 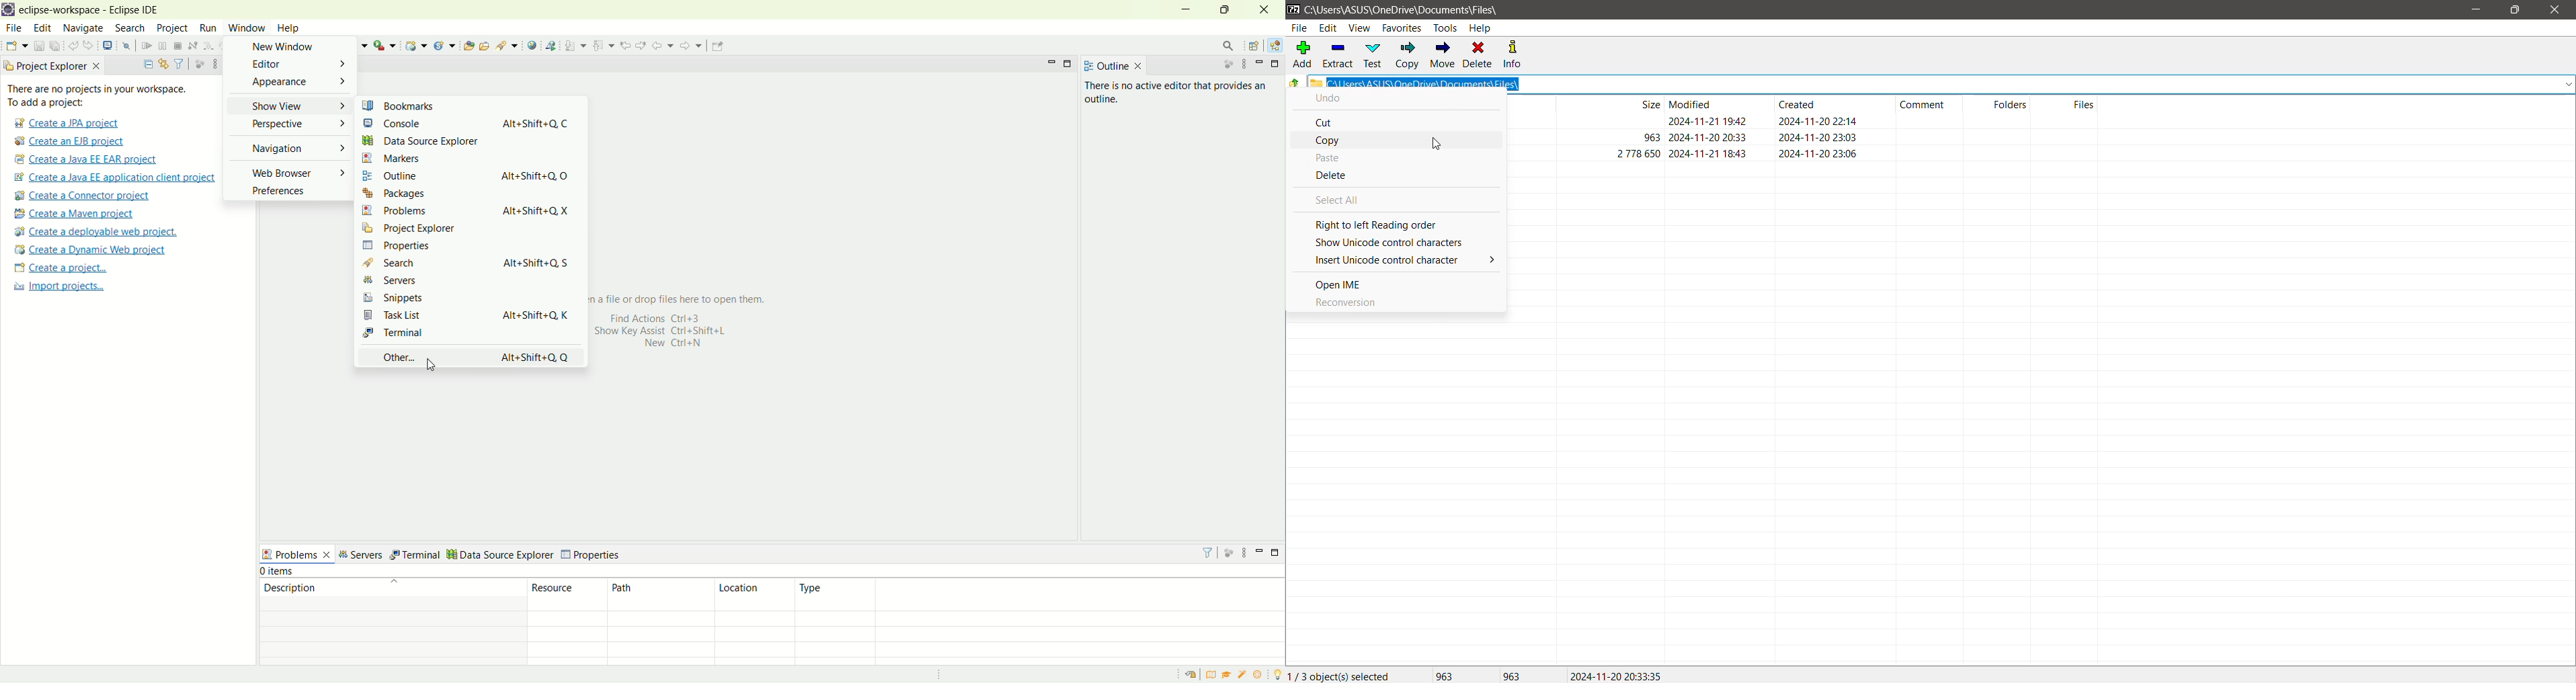 I want to click on save all, so click(x=55, y=46).